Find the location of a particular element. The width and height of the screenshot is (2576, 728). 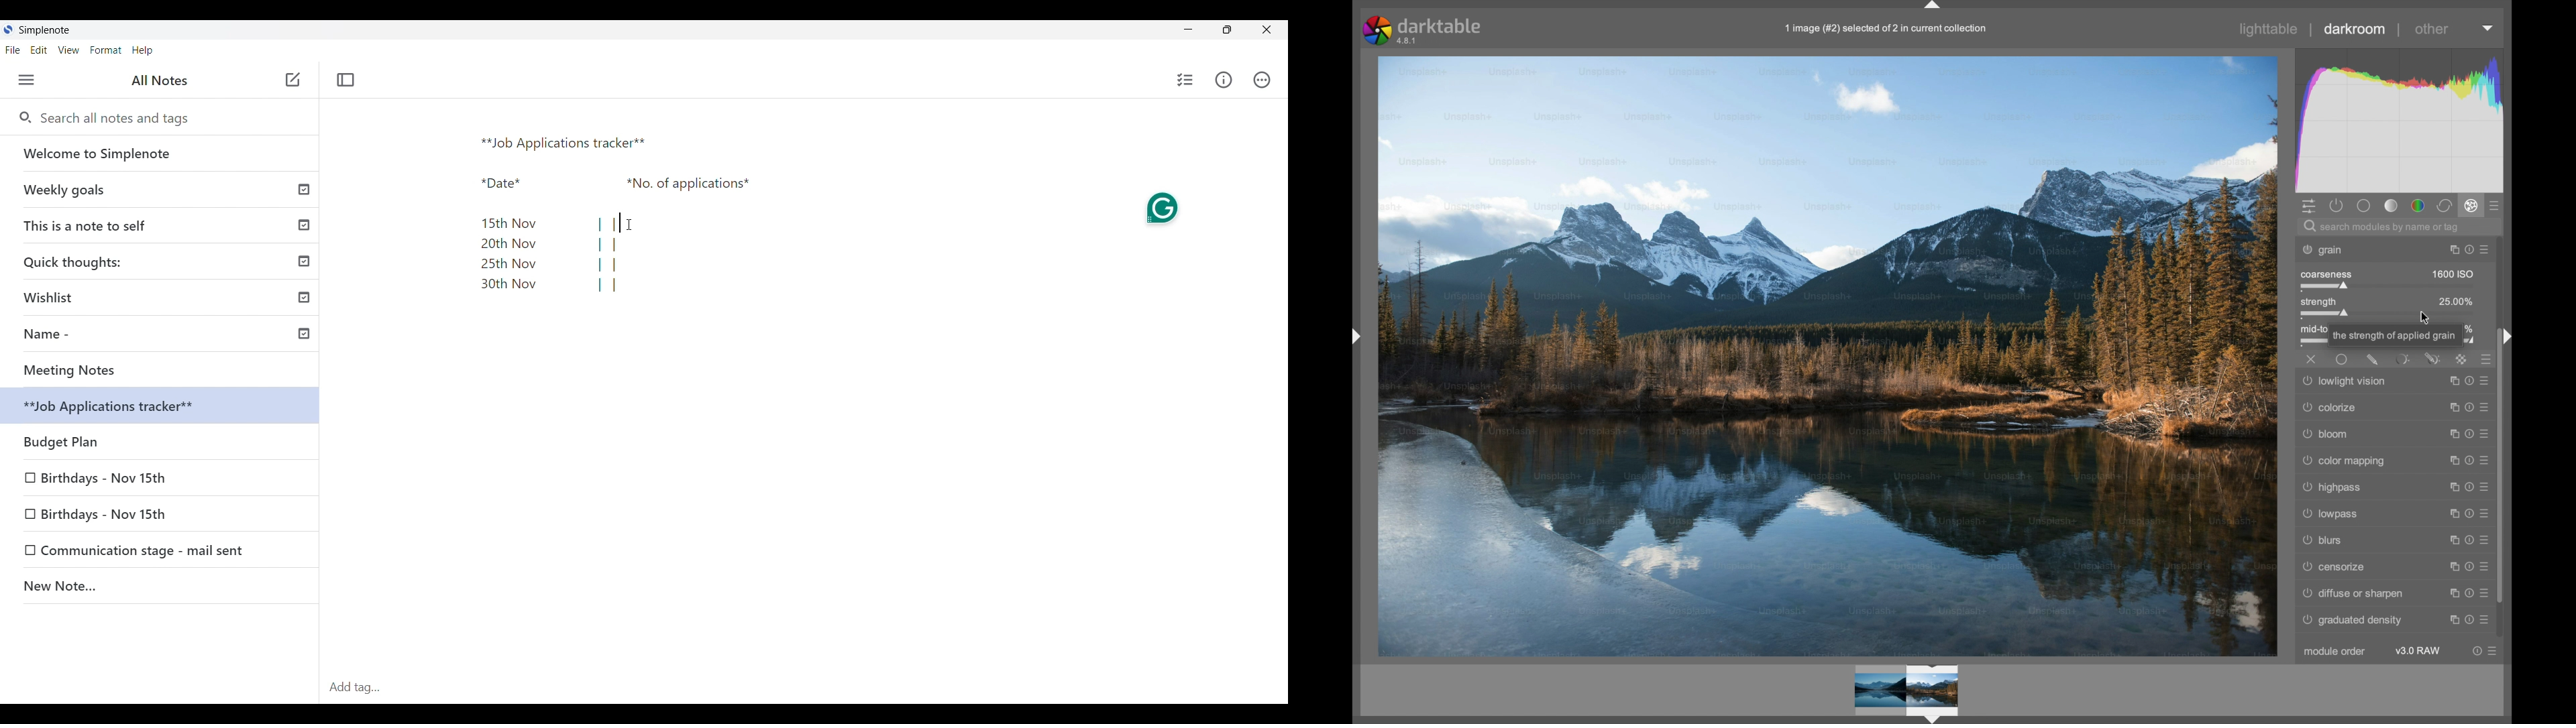

off is located at coordinates (2312, 359).